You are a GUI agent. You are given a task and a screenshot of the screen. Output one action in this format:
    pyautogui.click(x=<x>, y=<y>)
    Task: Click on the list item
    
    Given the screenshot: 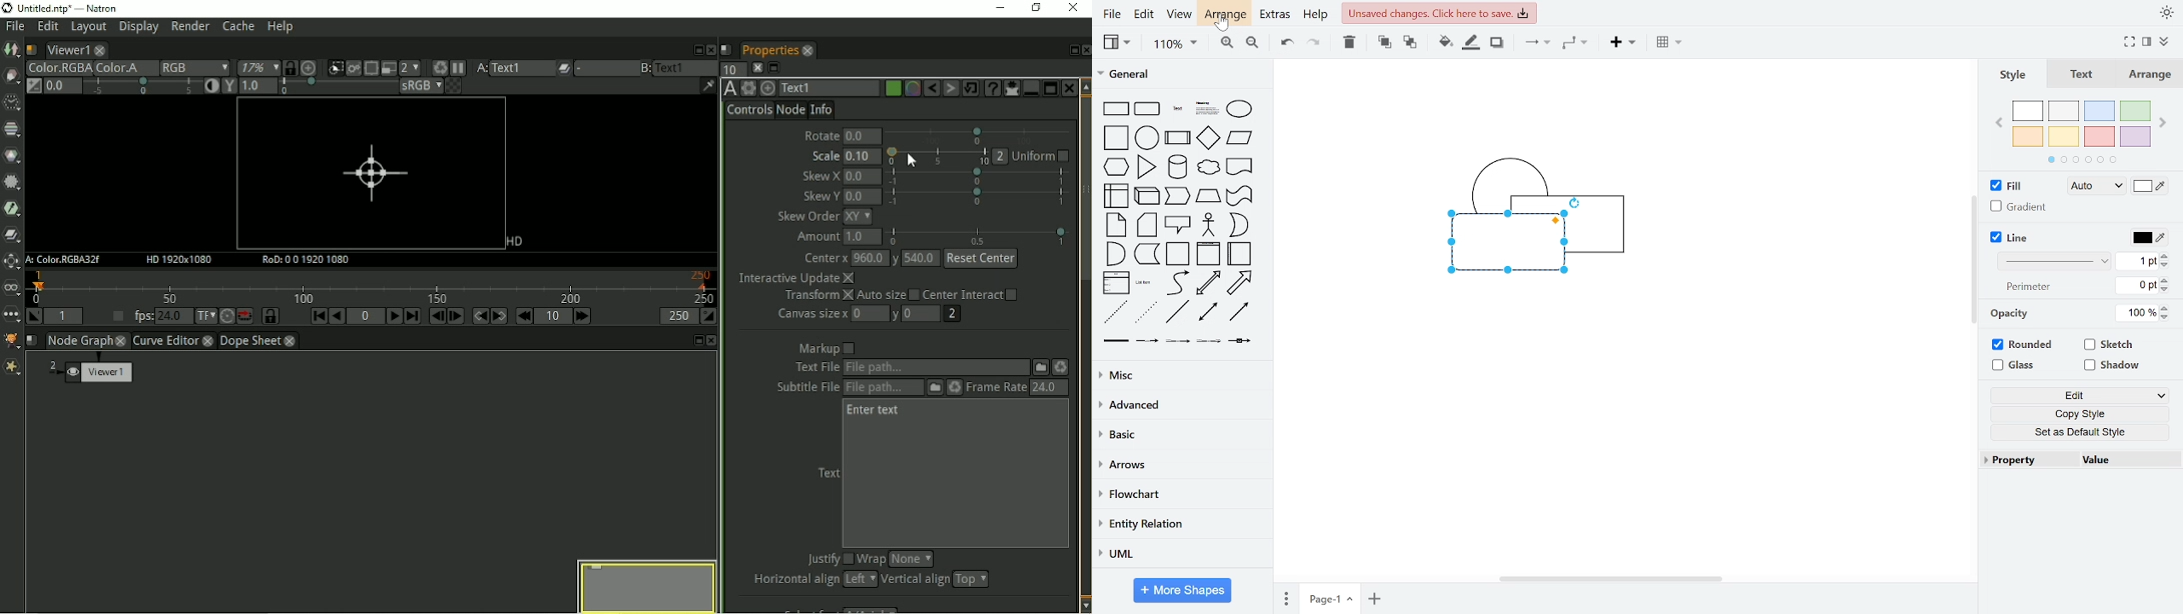 What is the action you would take?
    pyautogui.click(x=1143, y=283)
    